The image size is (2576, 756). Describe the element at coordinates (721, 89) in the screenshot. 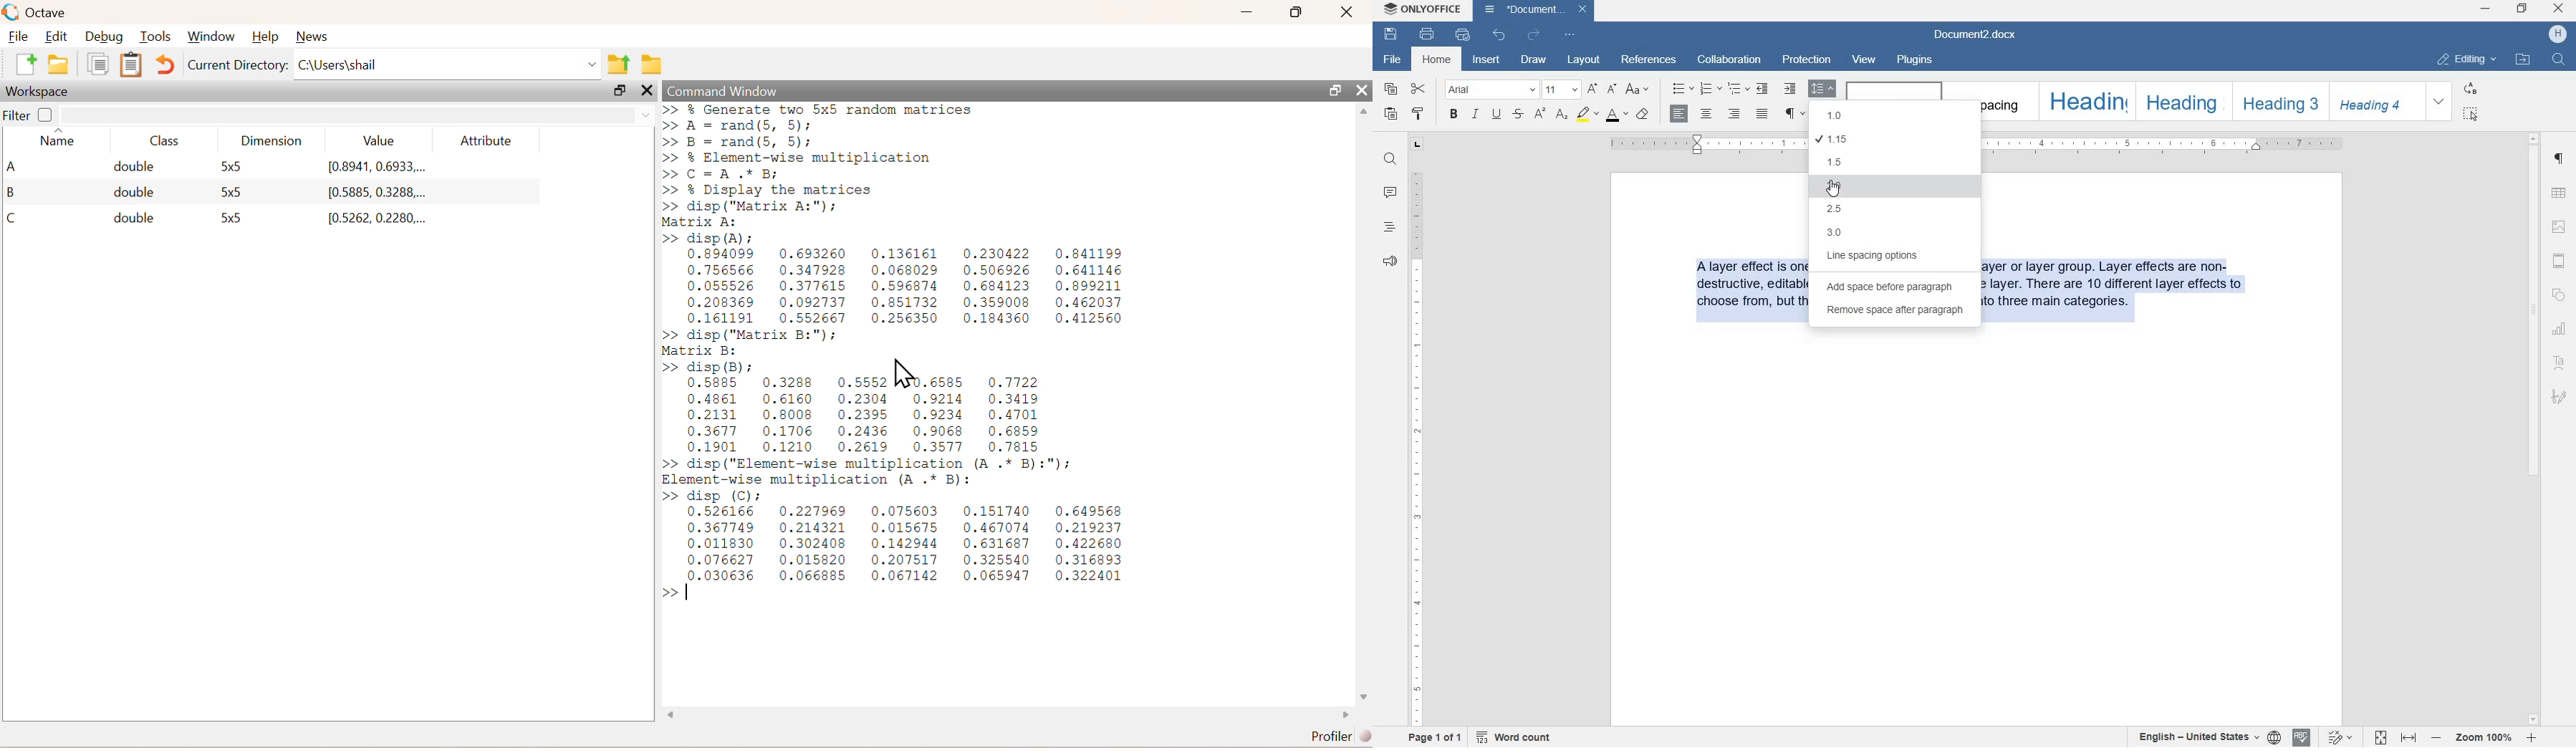

I see `Command Window` at that location.